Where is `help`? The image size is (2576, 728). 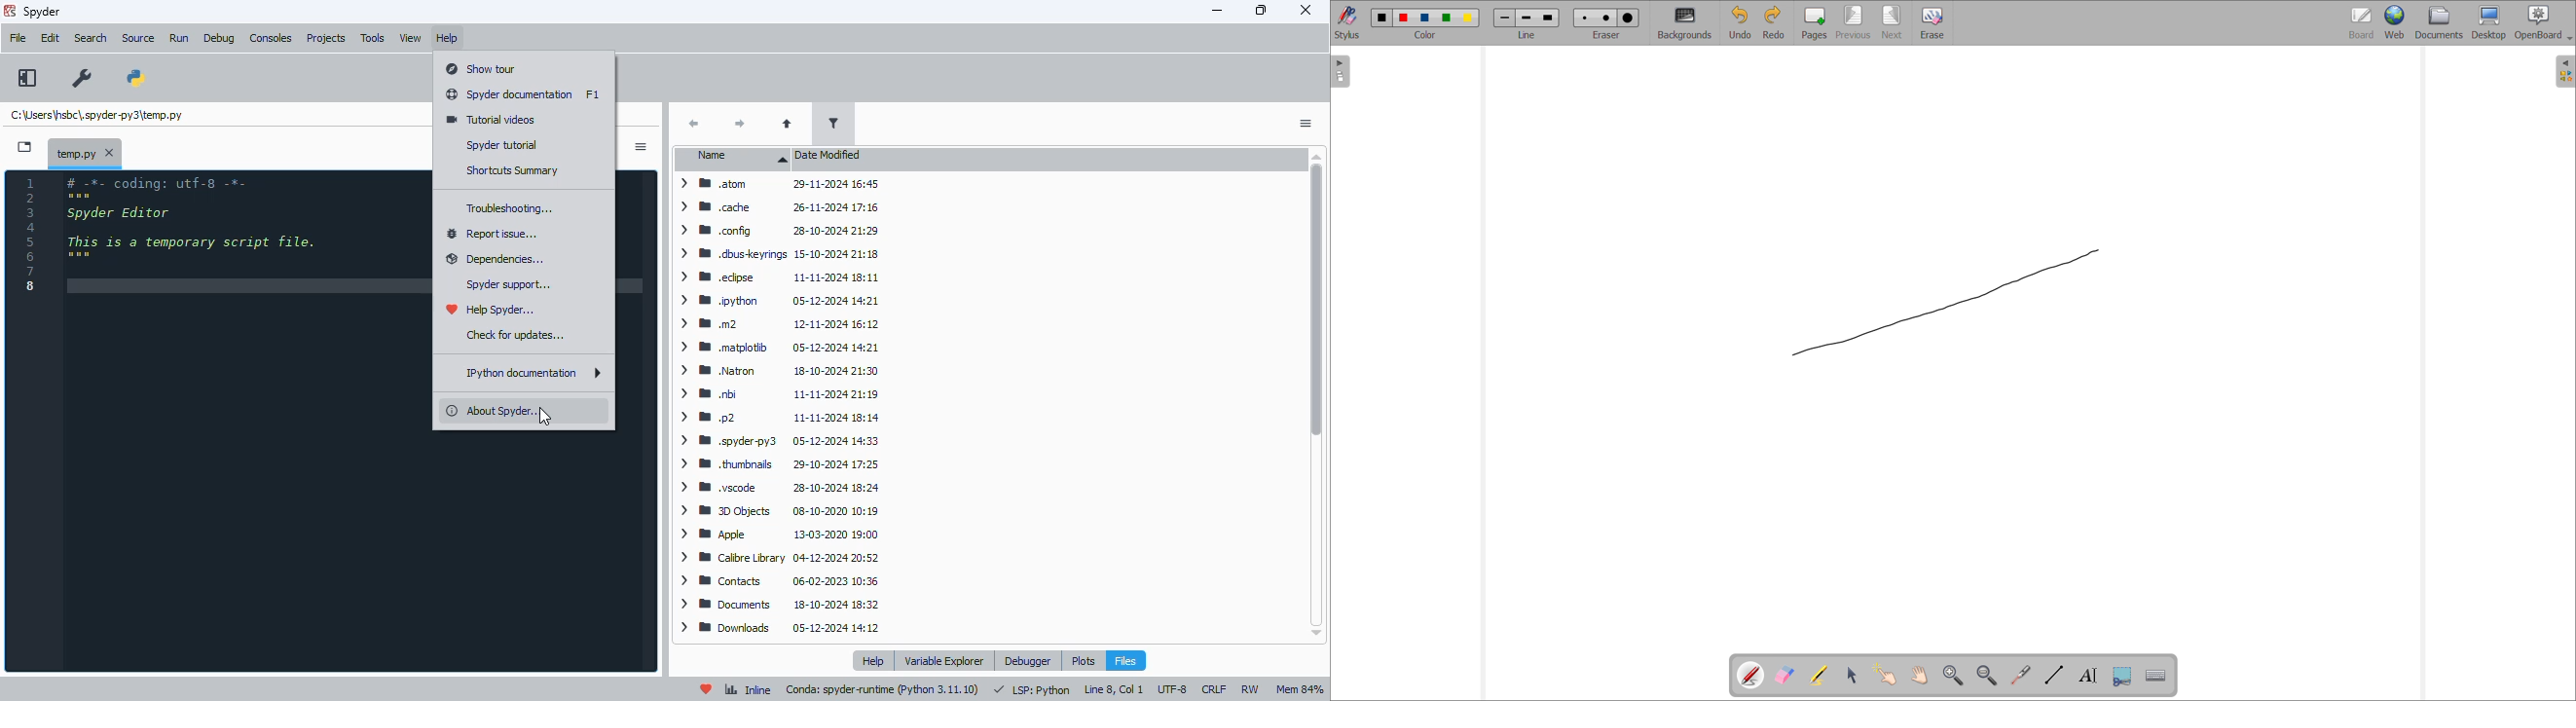
help is located at coordinates (874, 660).